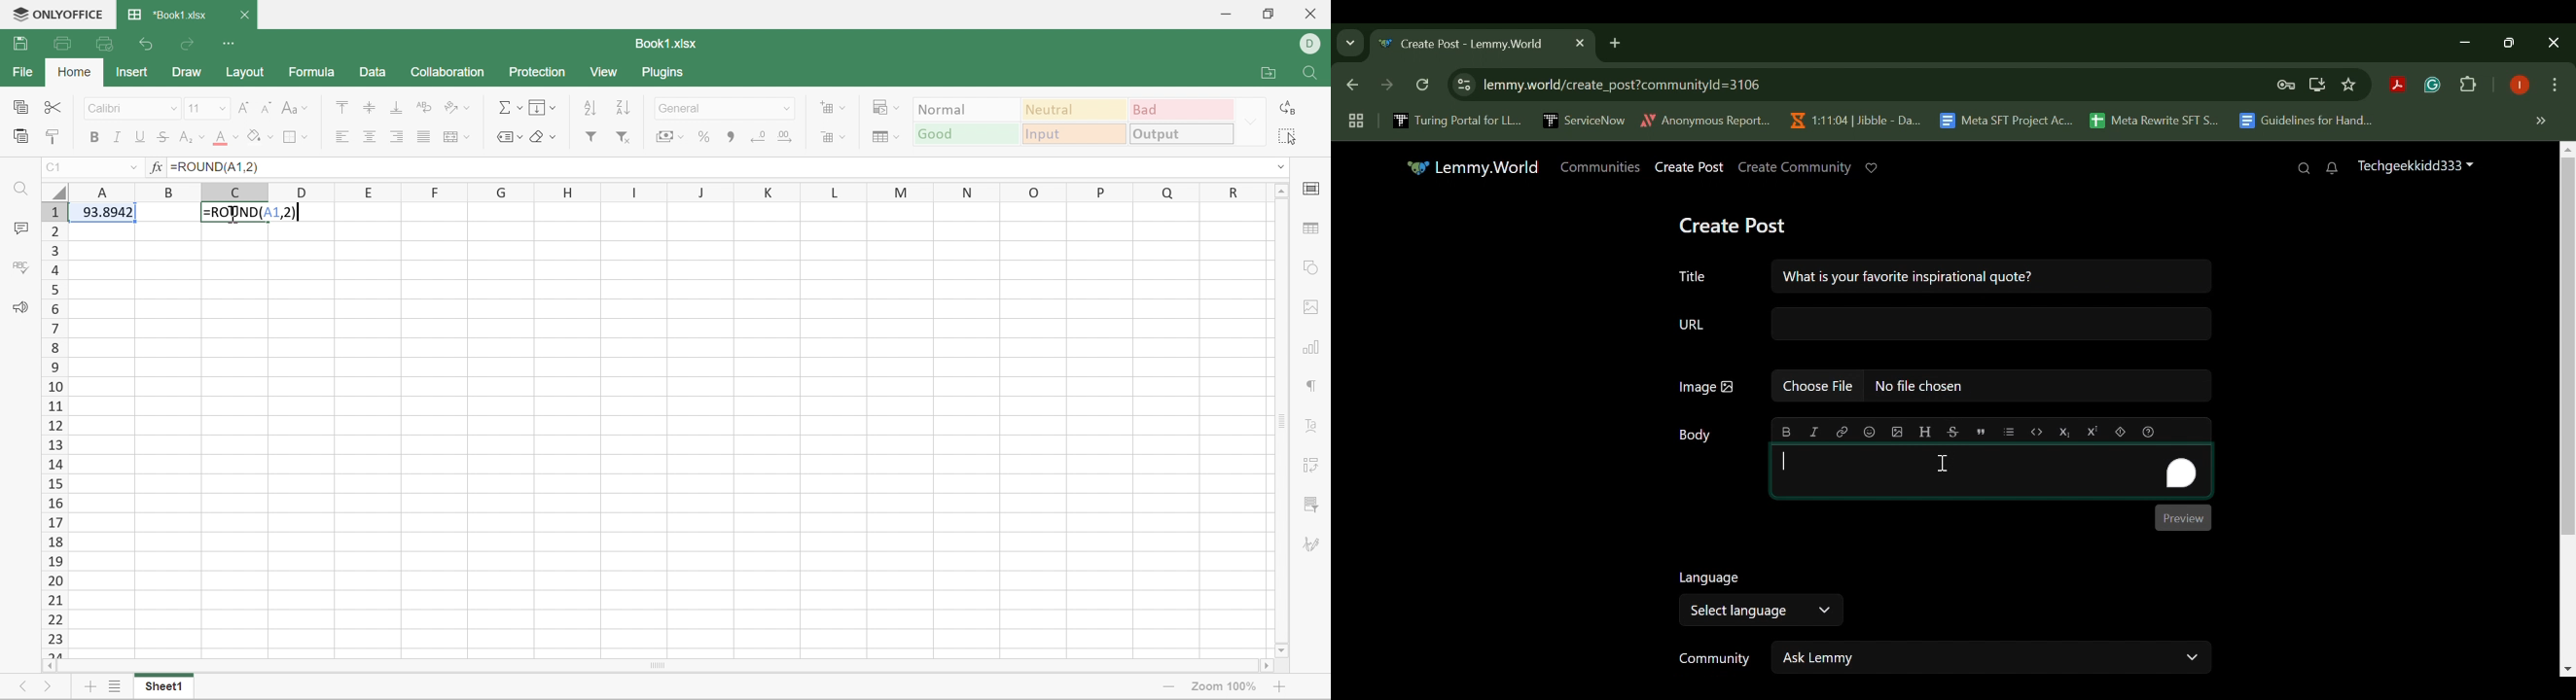 This screenshot has width=2576, height=700. I want to click on Filter, so click(595, 137).